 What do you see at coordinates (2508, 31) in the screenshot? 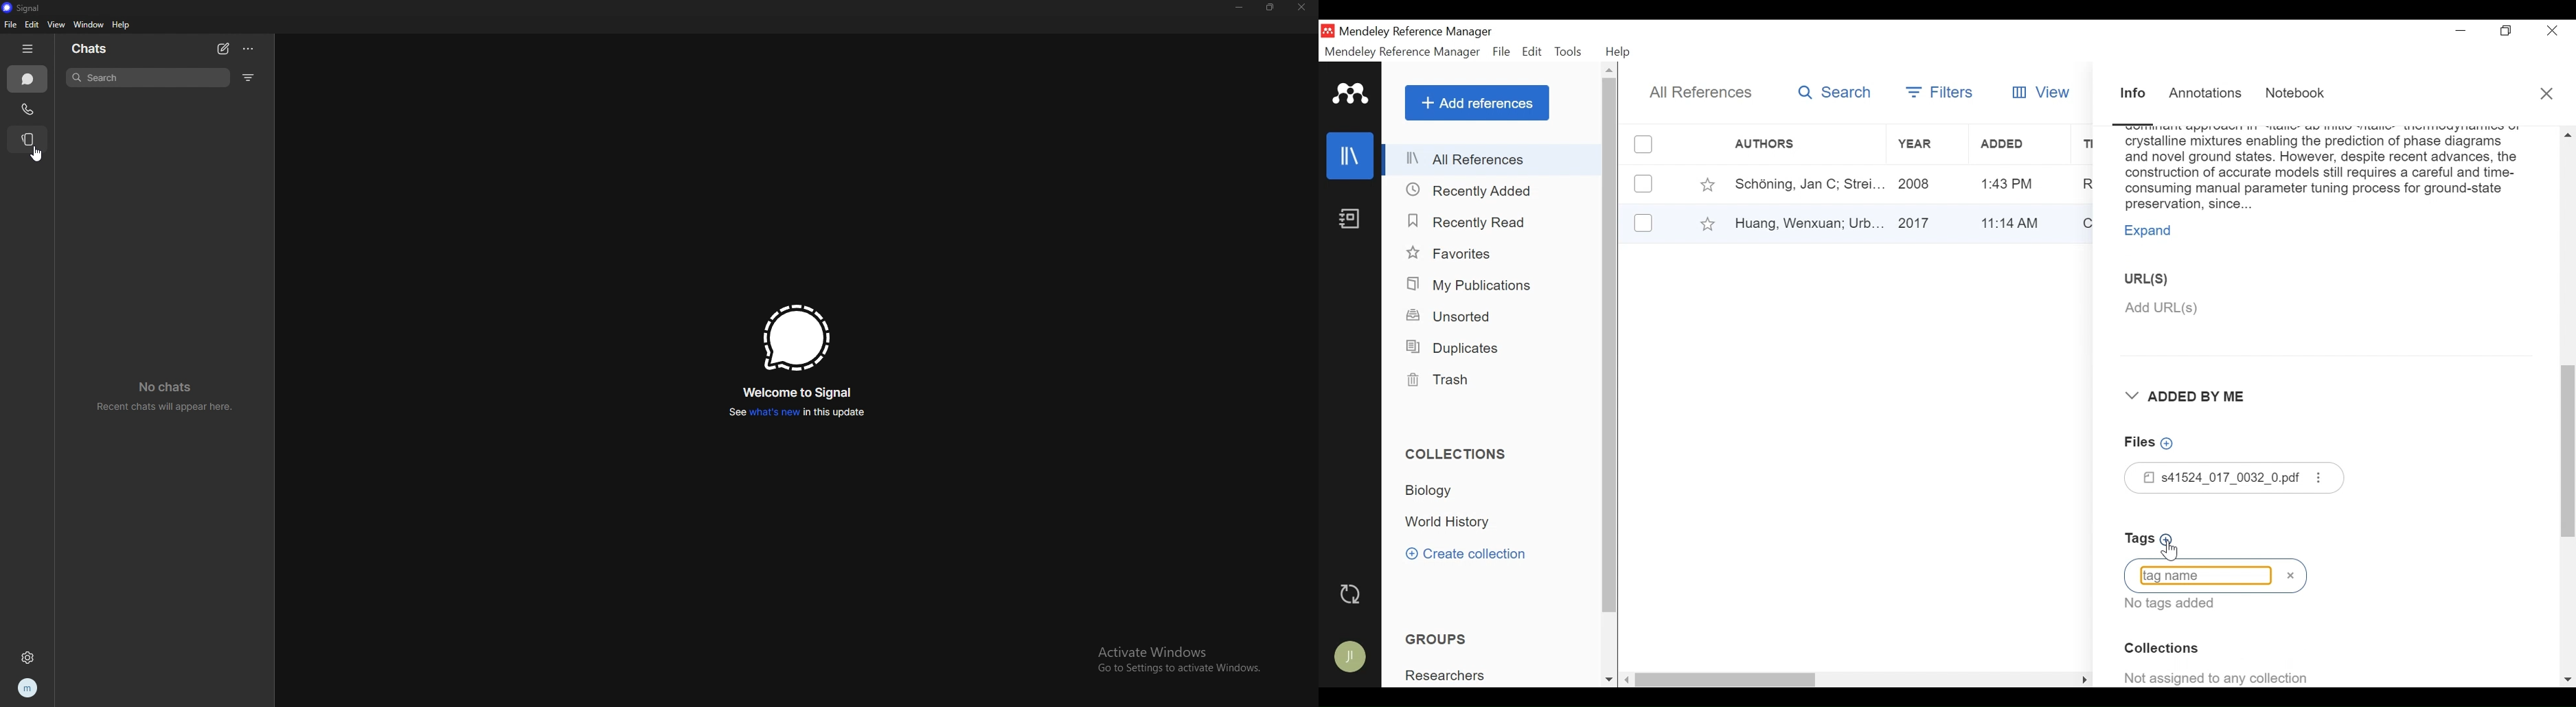
I see `Restore` at bounding box center [2508, 31].